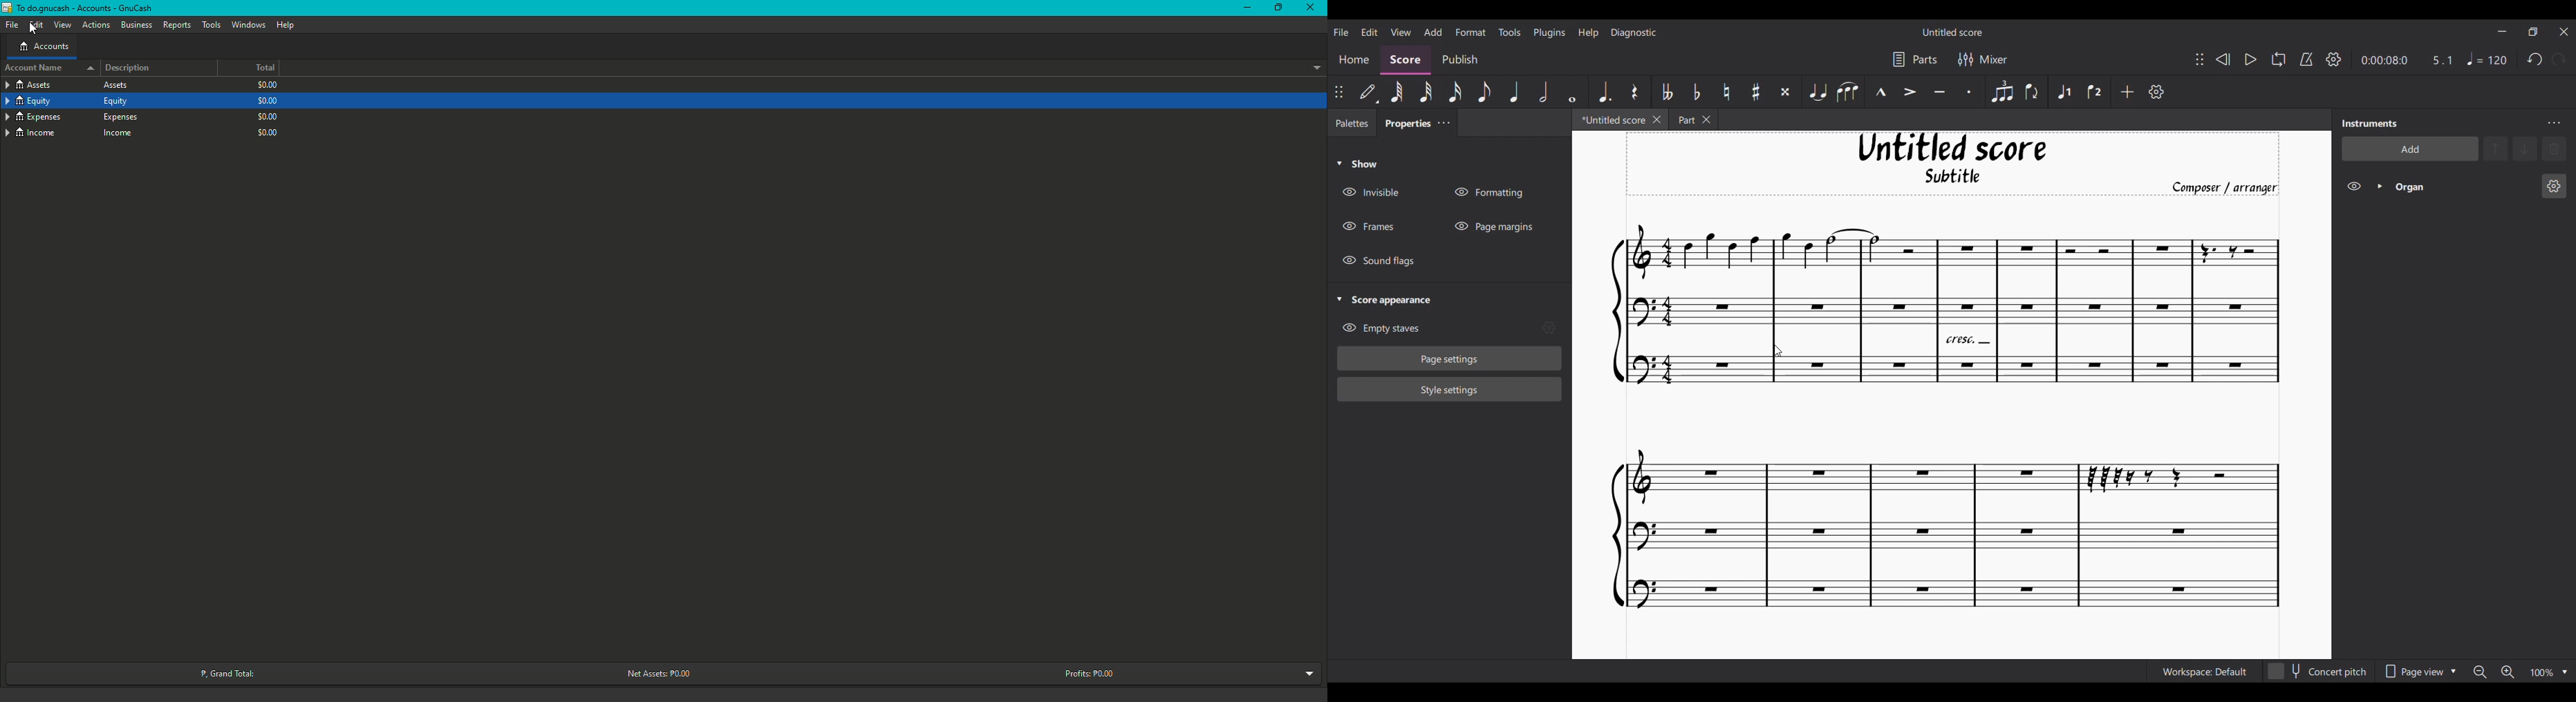 The width and height of the screenshot is (2576, 728). I want to click on Close/Undock Properties tab, so click(1443, 123).